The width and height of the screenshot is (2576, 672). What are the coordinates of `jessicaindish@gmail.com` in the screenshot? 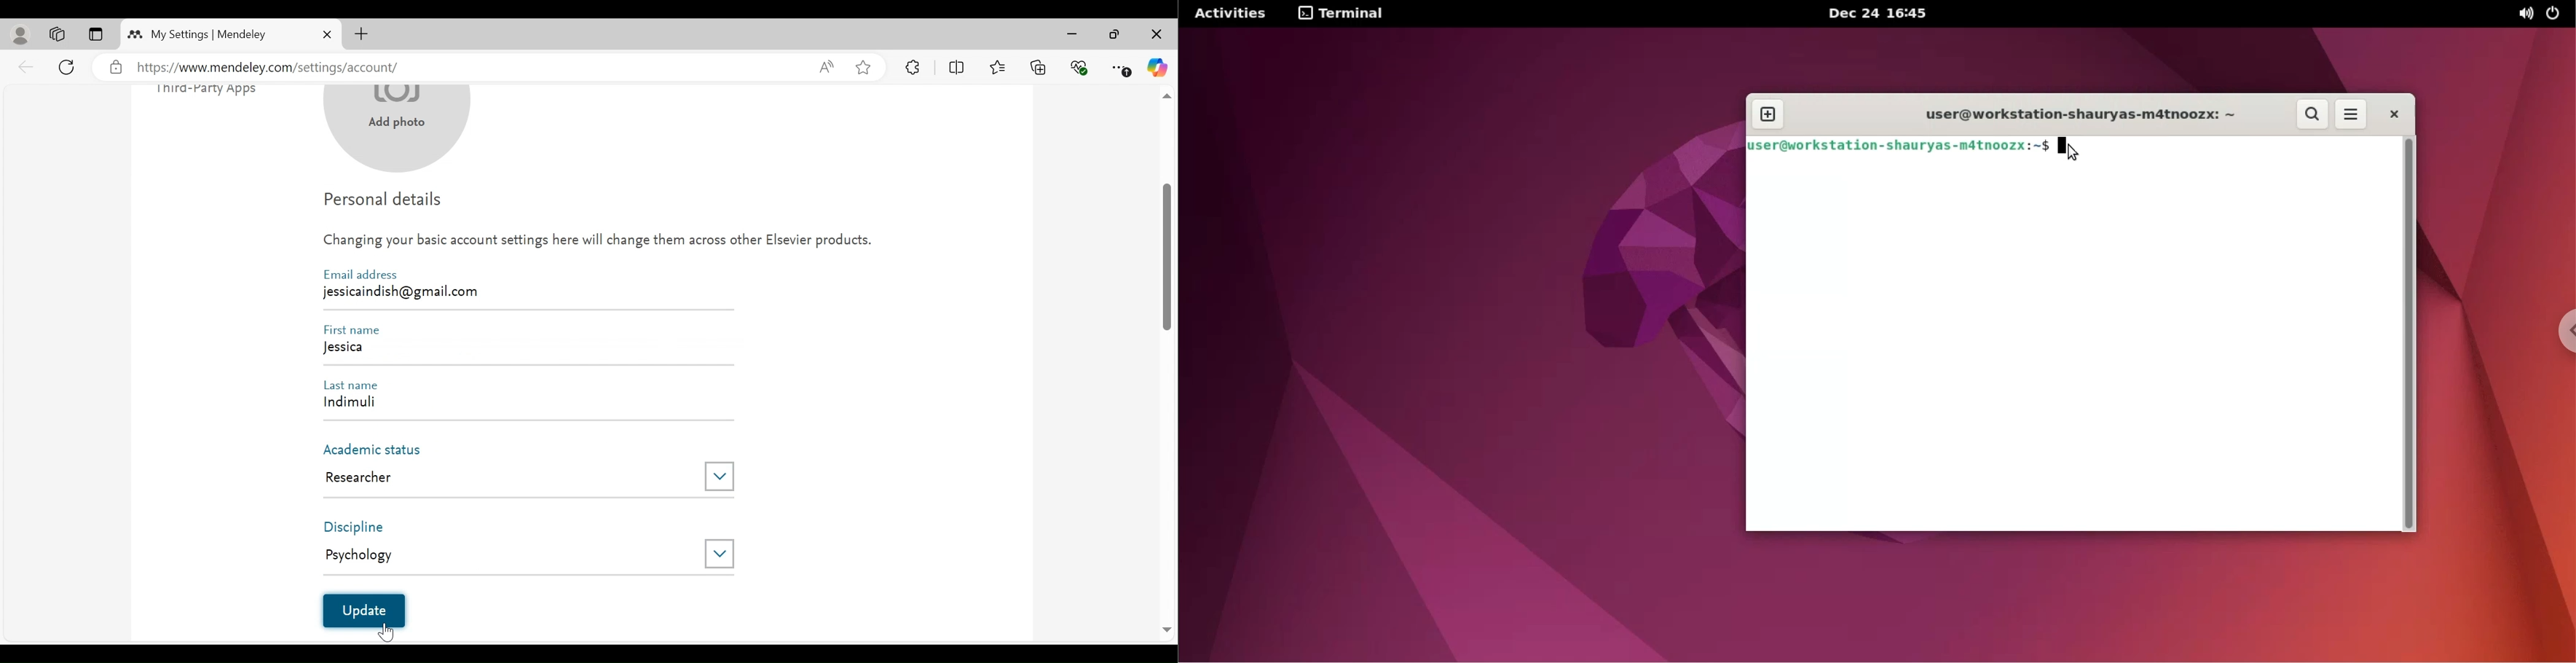 It's located at (404, 291).